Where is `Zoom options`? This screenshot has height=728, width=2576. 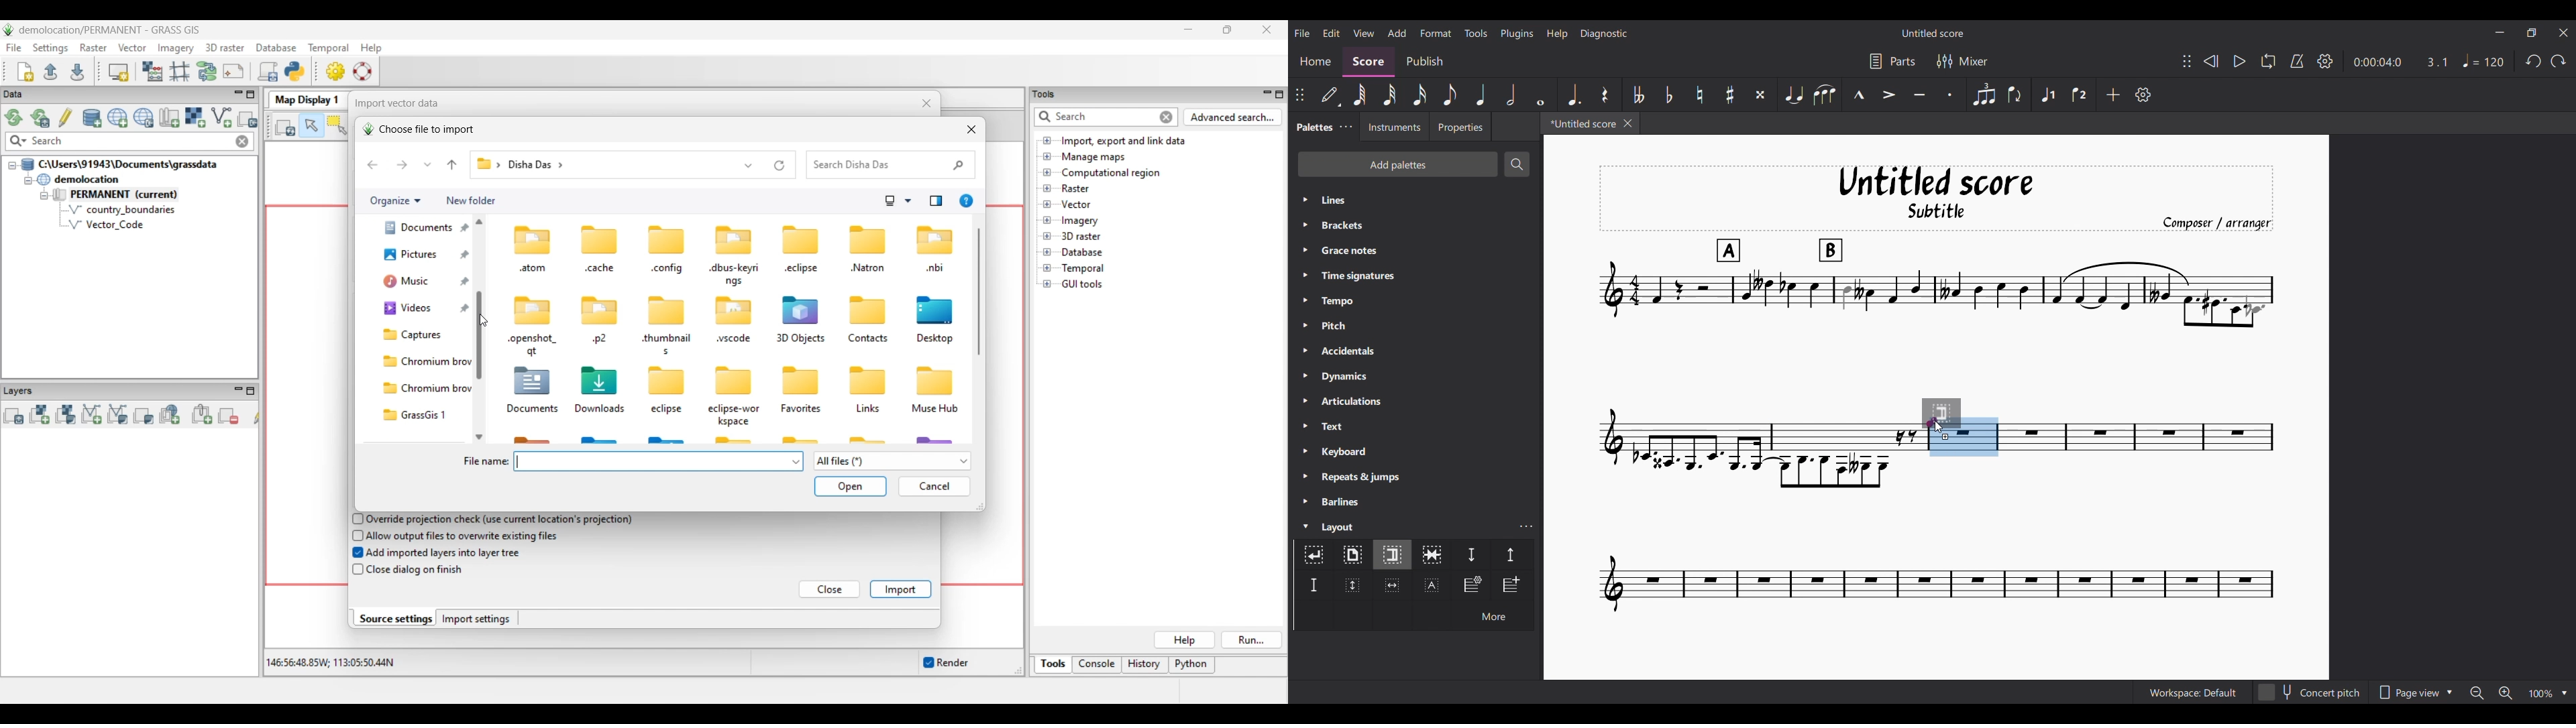
Zoom options is located at coordinates (2548, 692).